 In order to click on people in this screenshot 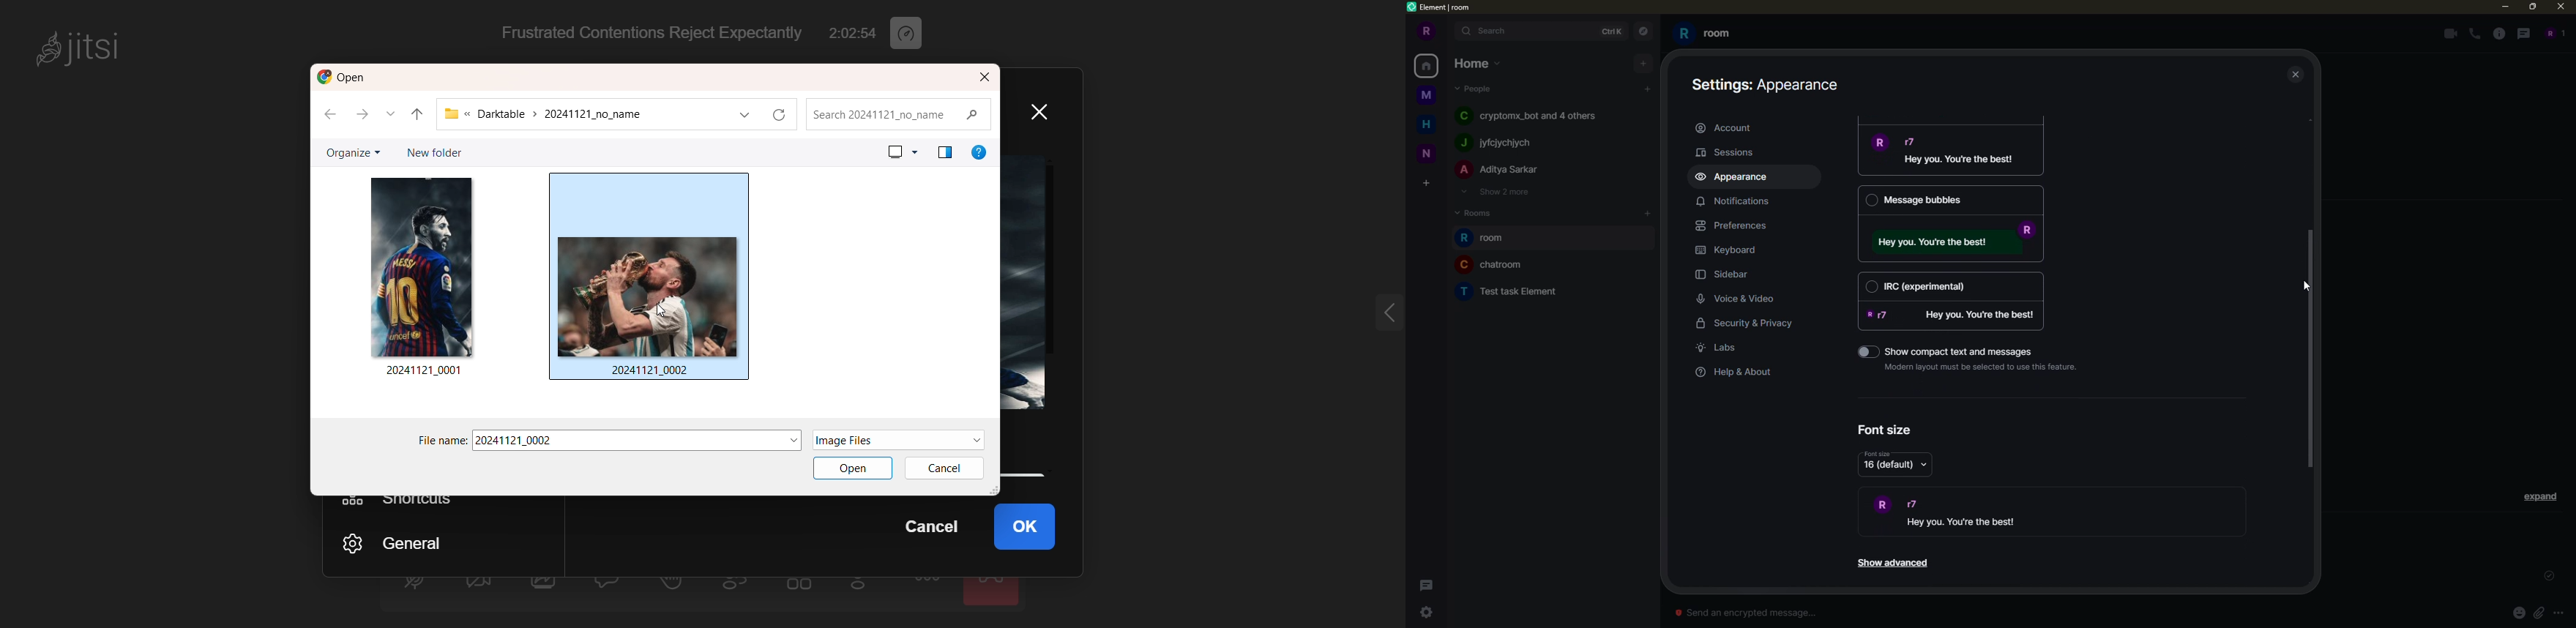, I will do `click(1499, 143)`.